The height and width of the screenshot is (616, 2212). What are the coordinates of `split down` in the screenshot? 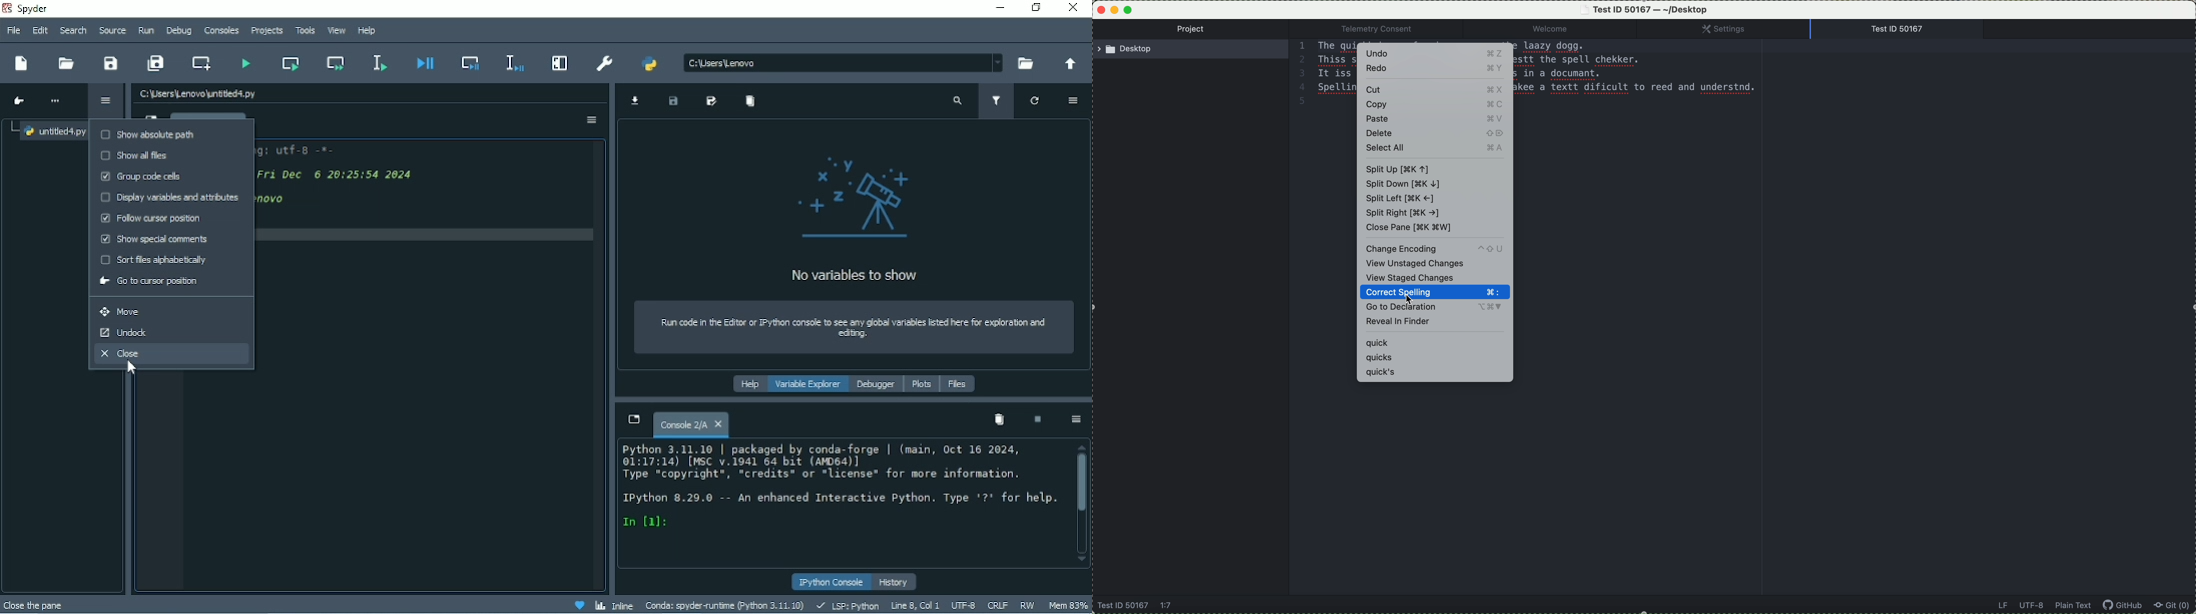 It's located at (1403, 184).